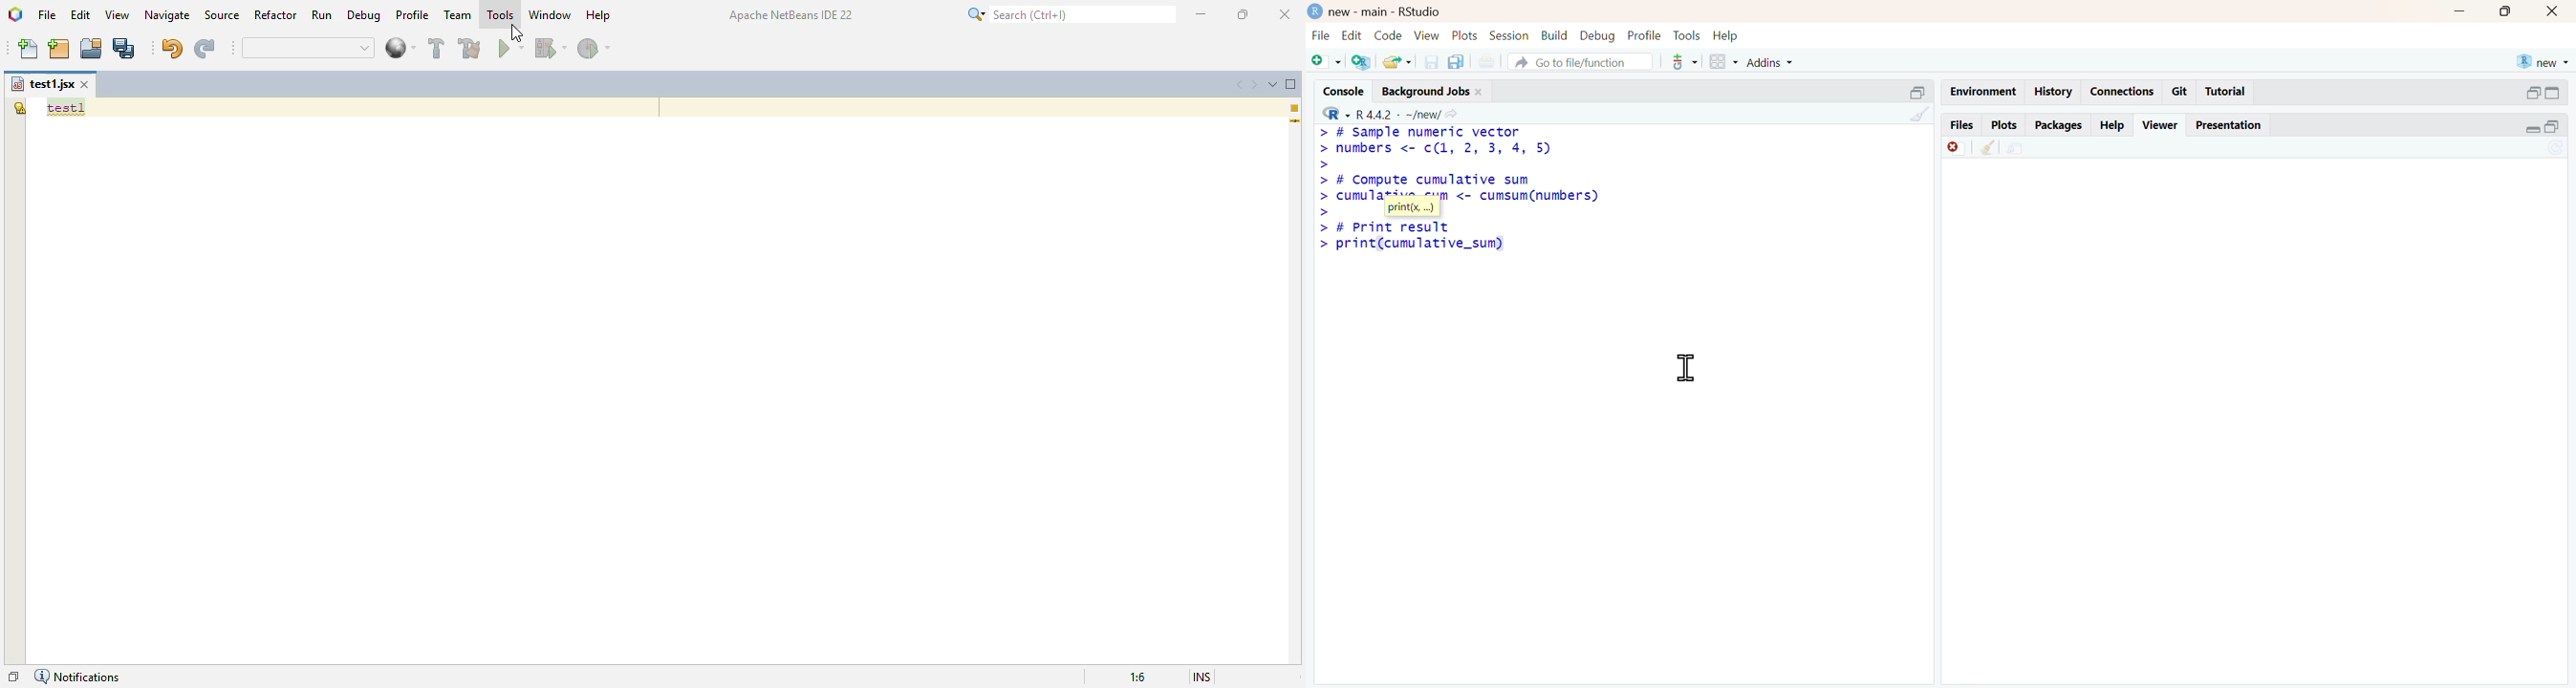 This screenshot has width=2576, height=700. What do you see at coordinates (1351, 34) in the screenshot?
I see `edit` at bounding box center [1351, 34].